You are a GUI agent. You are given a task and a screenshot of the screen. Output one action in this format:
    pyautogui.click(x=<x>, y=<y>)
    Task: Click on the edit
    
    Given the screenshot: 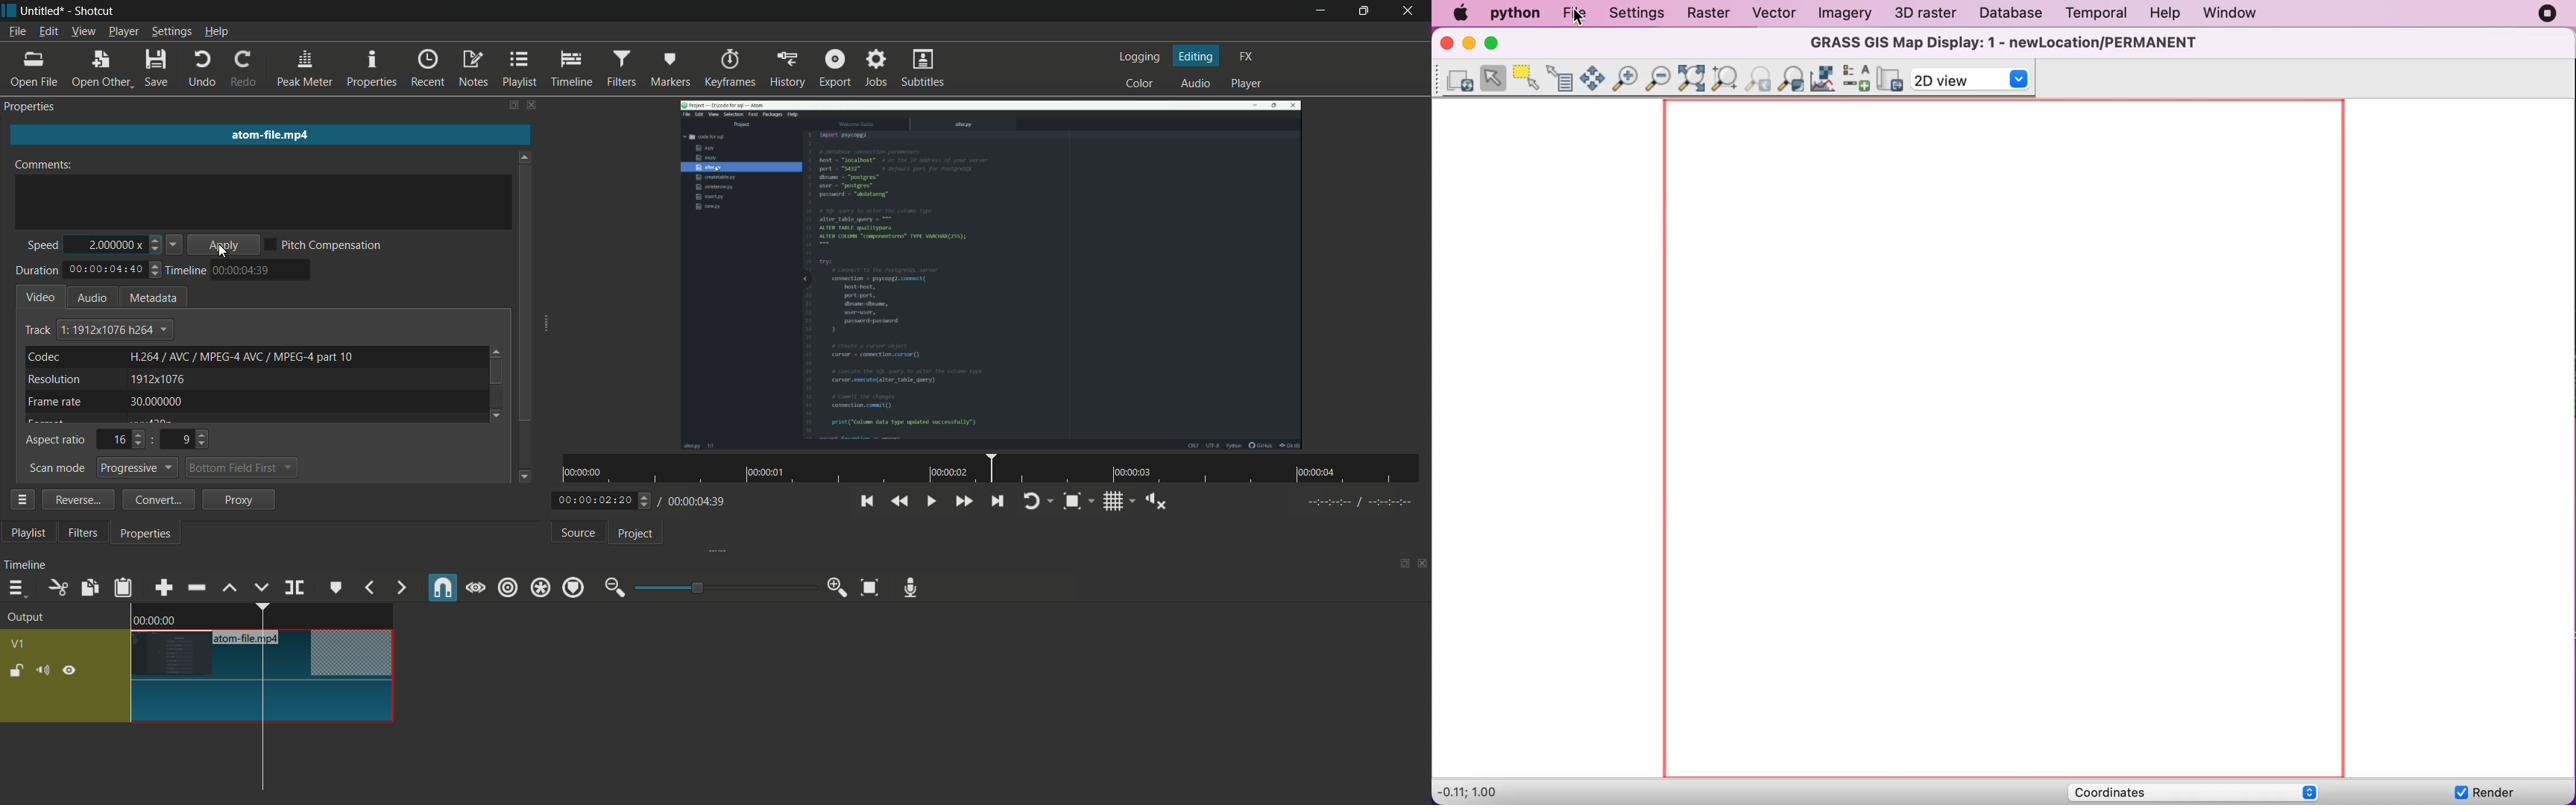 What is the action you would take?
    pyautogui.click(x=48, y=33)
    